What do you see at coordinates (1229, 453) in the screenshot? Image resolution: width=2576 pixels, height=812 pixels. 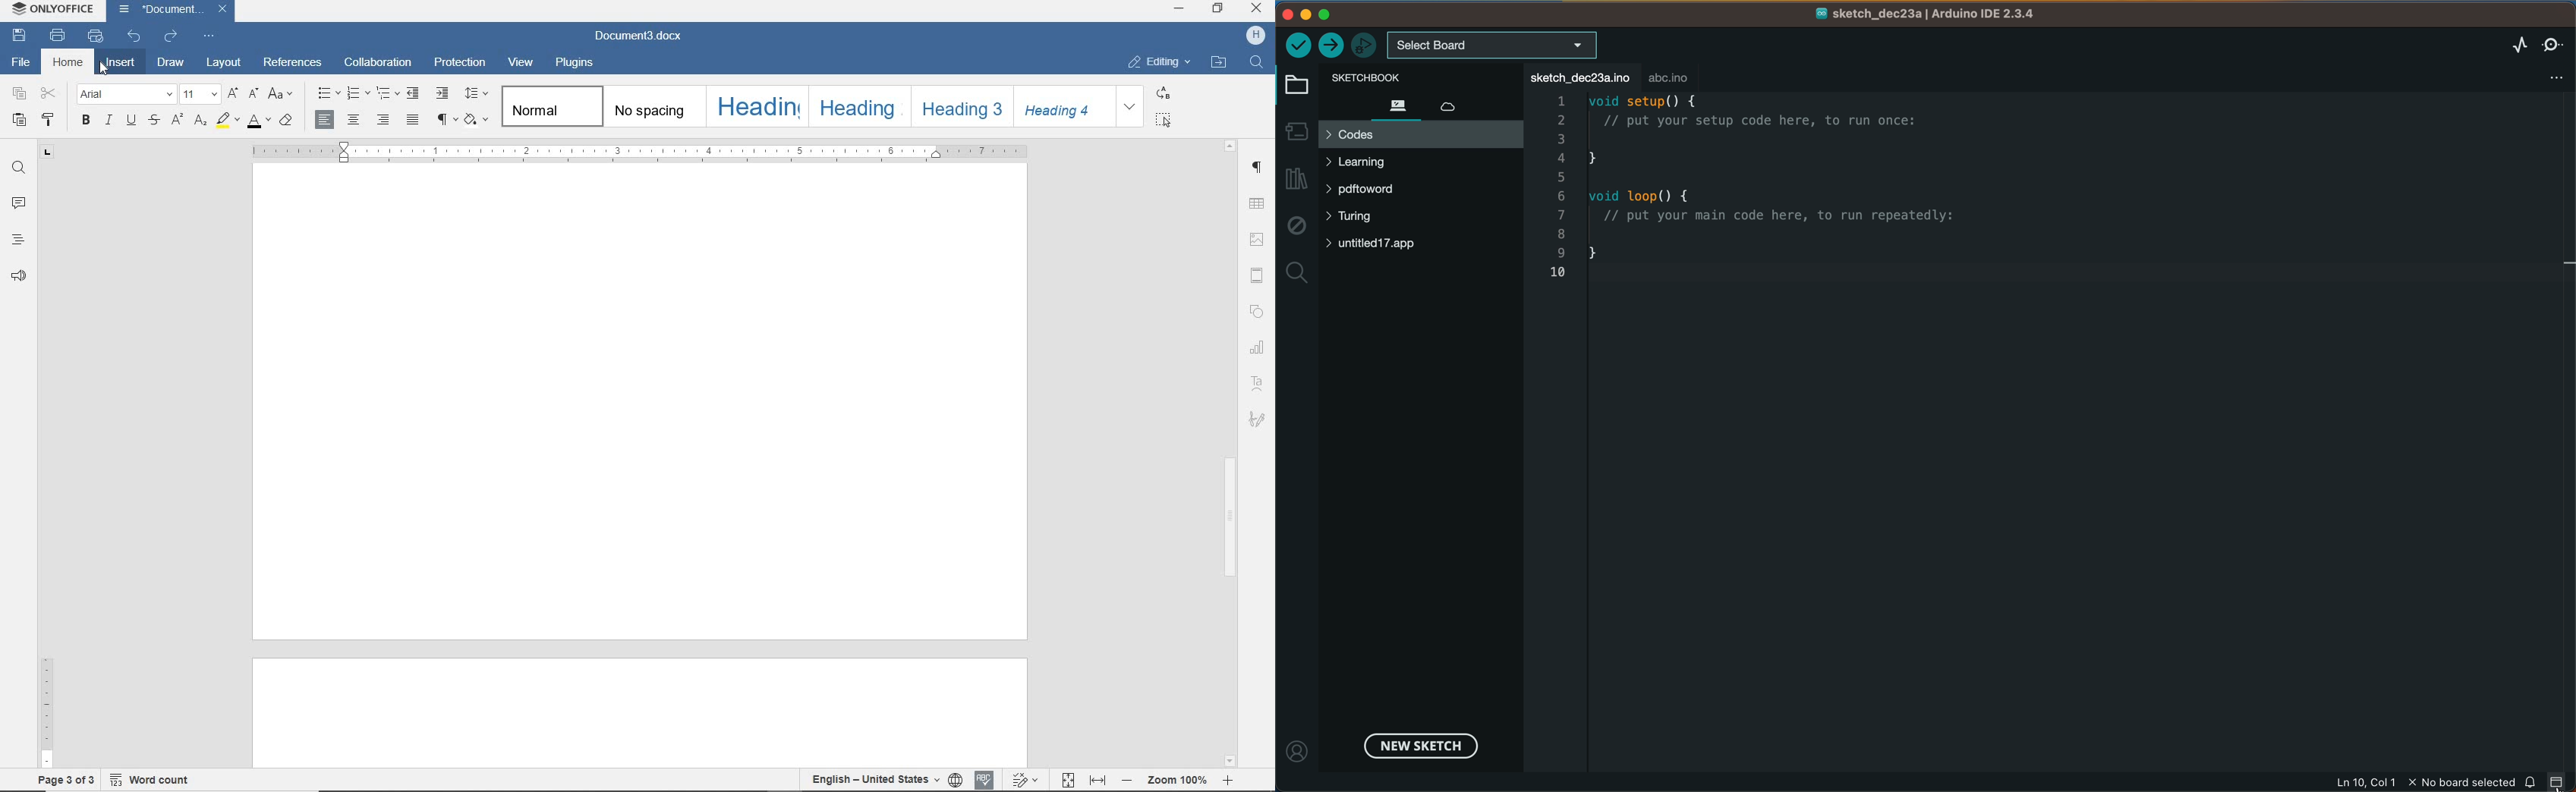 I see `SCROLLBAR` at bounding box center [1229, 453].